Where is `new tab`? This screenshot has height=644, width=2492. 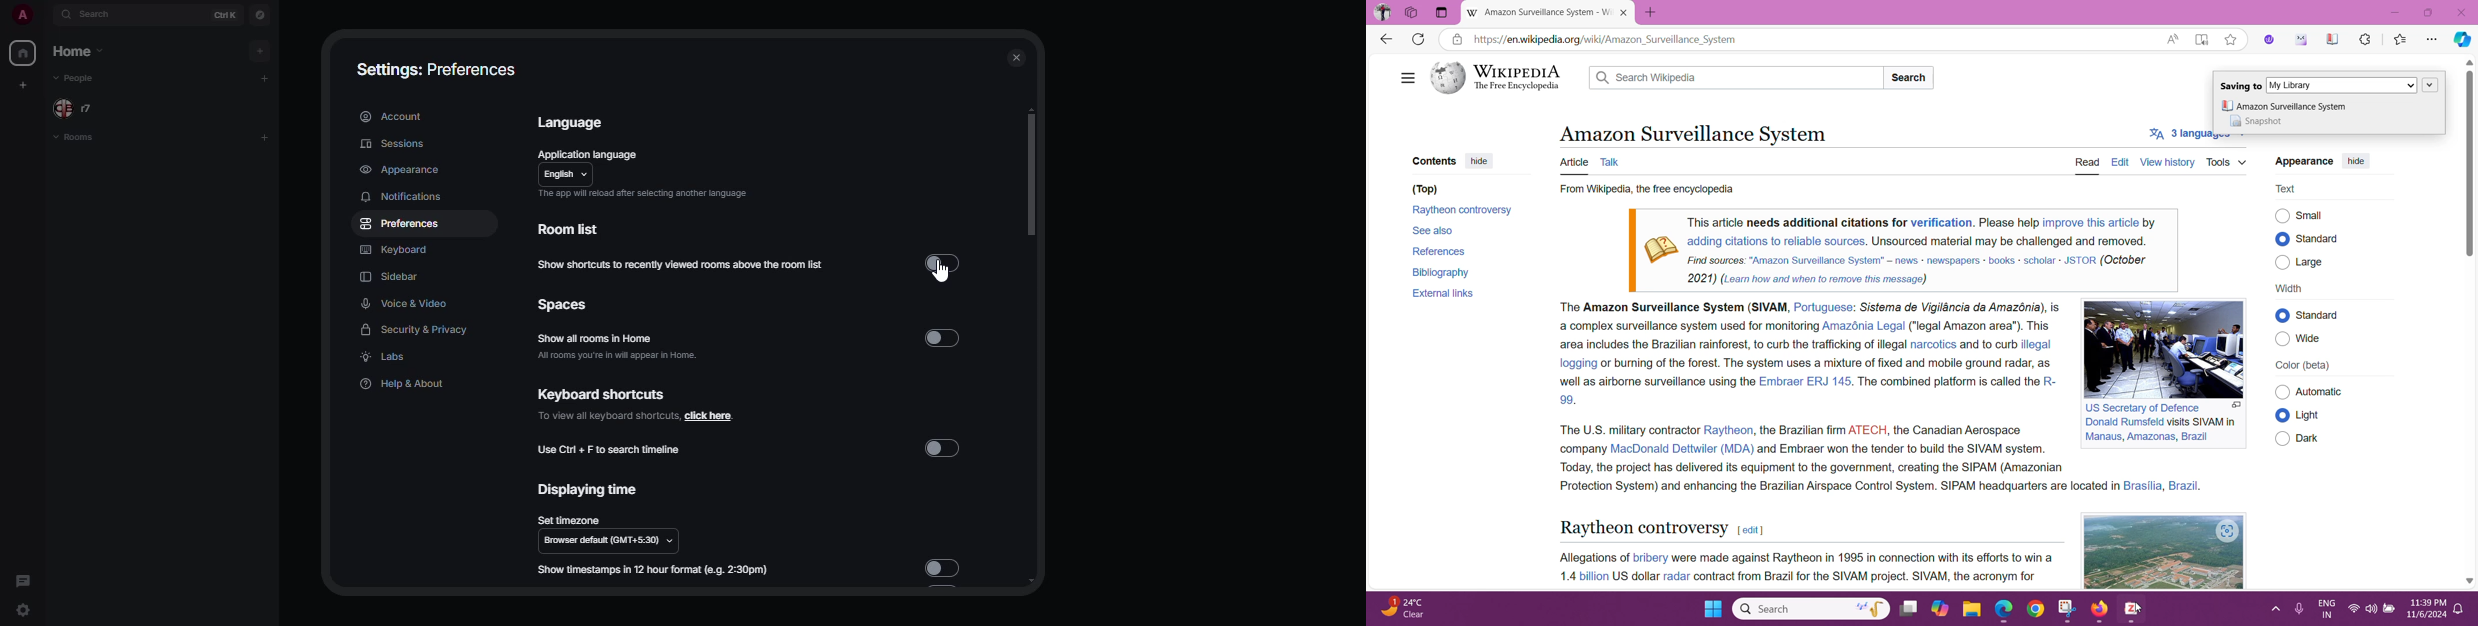
new tab is located at coordinates (1653, 13).